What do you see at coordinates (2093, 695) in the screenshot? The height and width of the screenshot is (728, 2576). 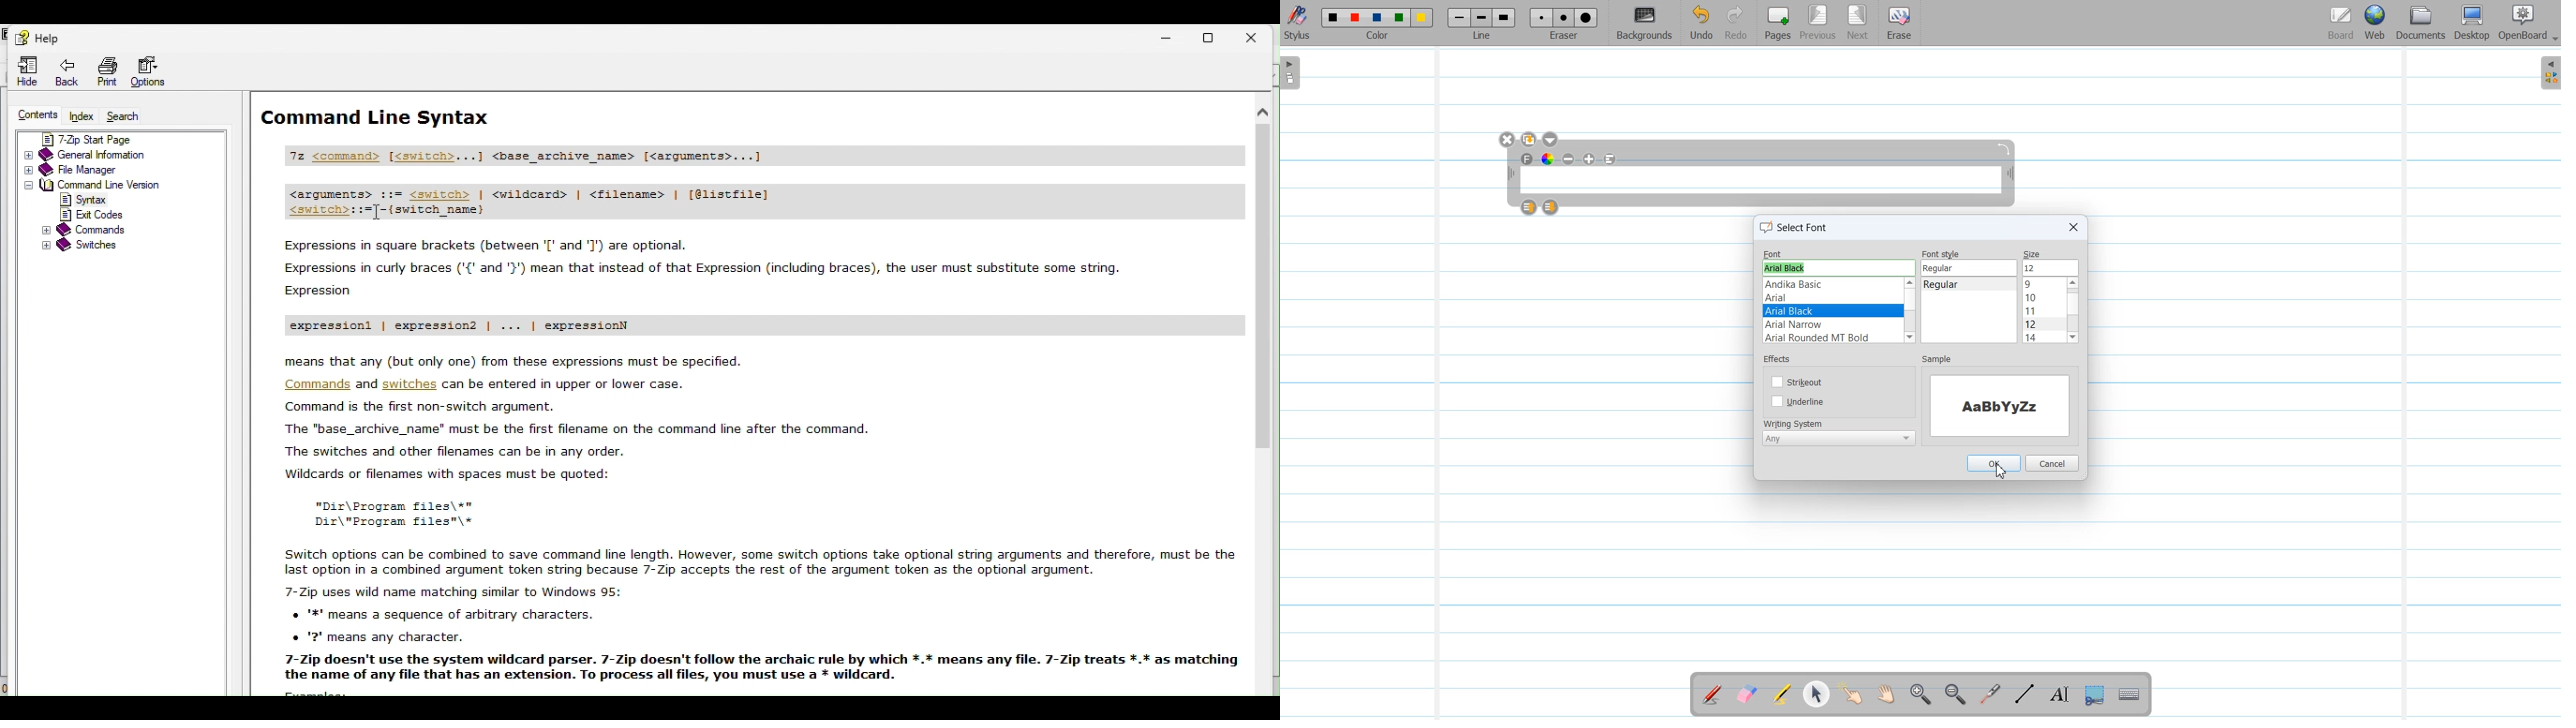 I see `Capture part of the screen` at bounding box center [2093, 695].